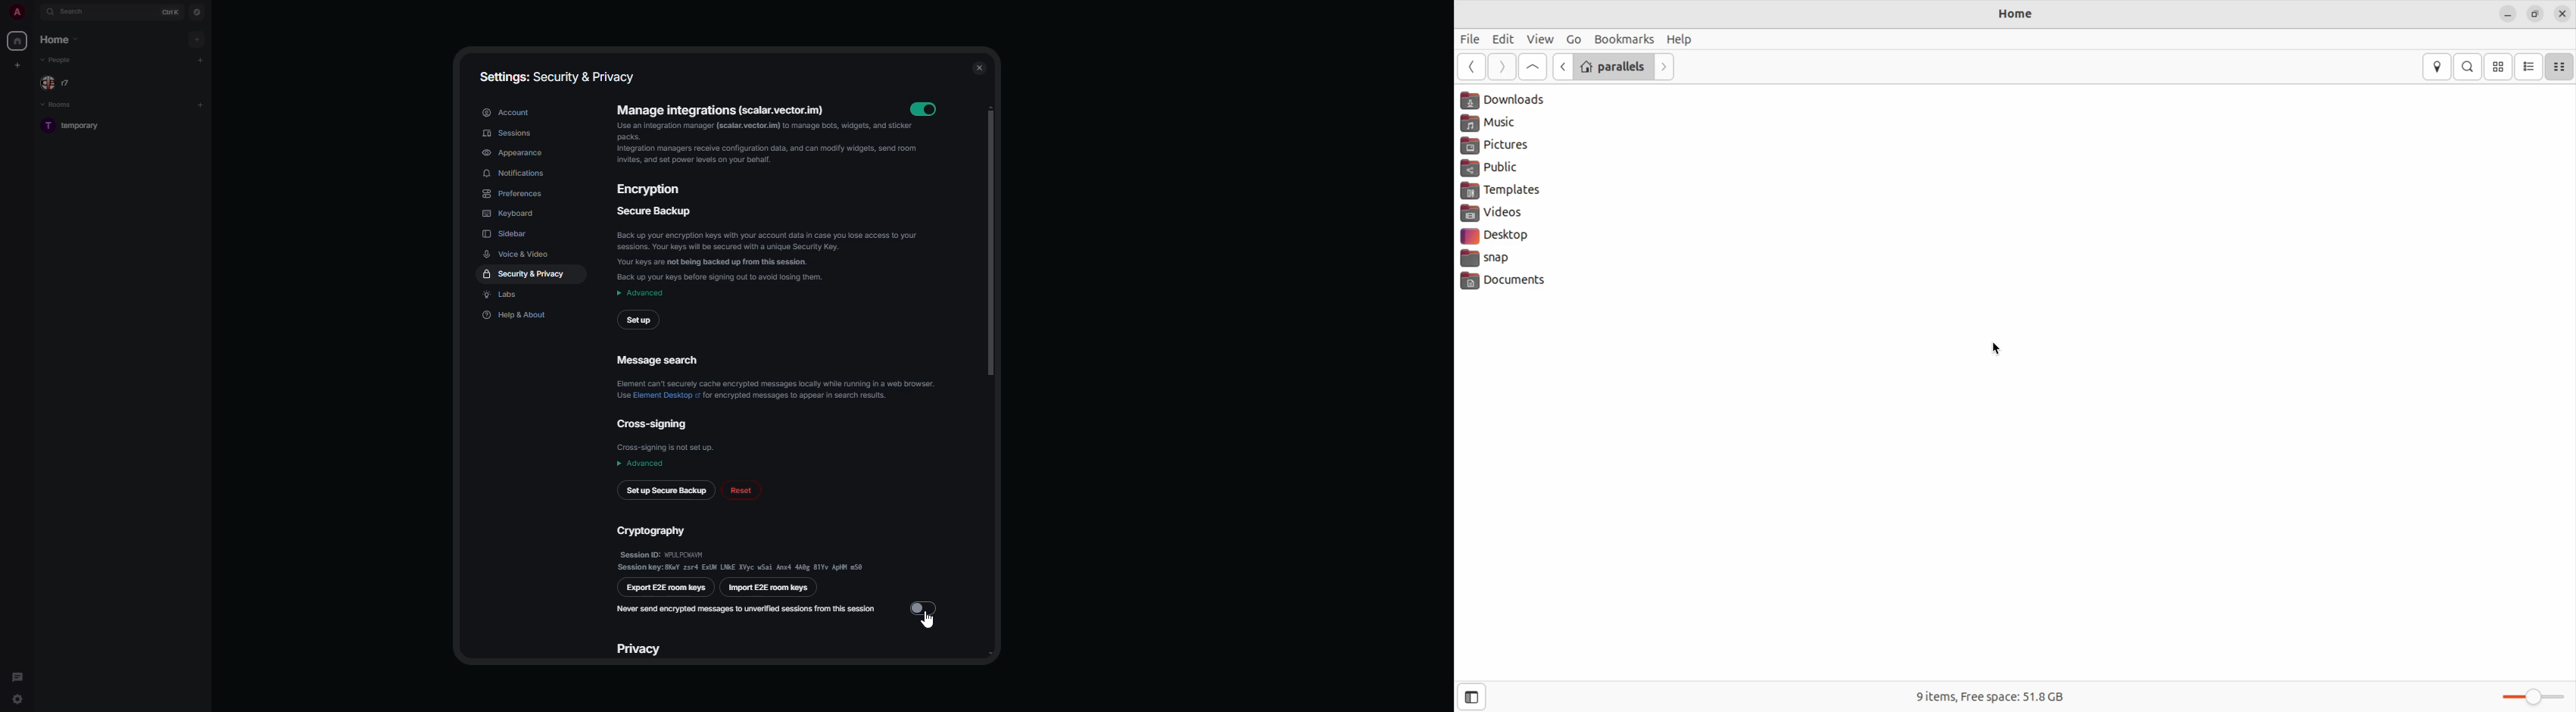  I want to click on add, so click(201, 105).